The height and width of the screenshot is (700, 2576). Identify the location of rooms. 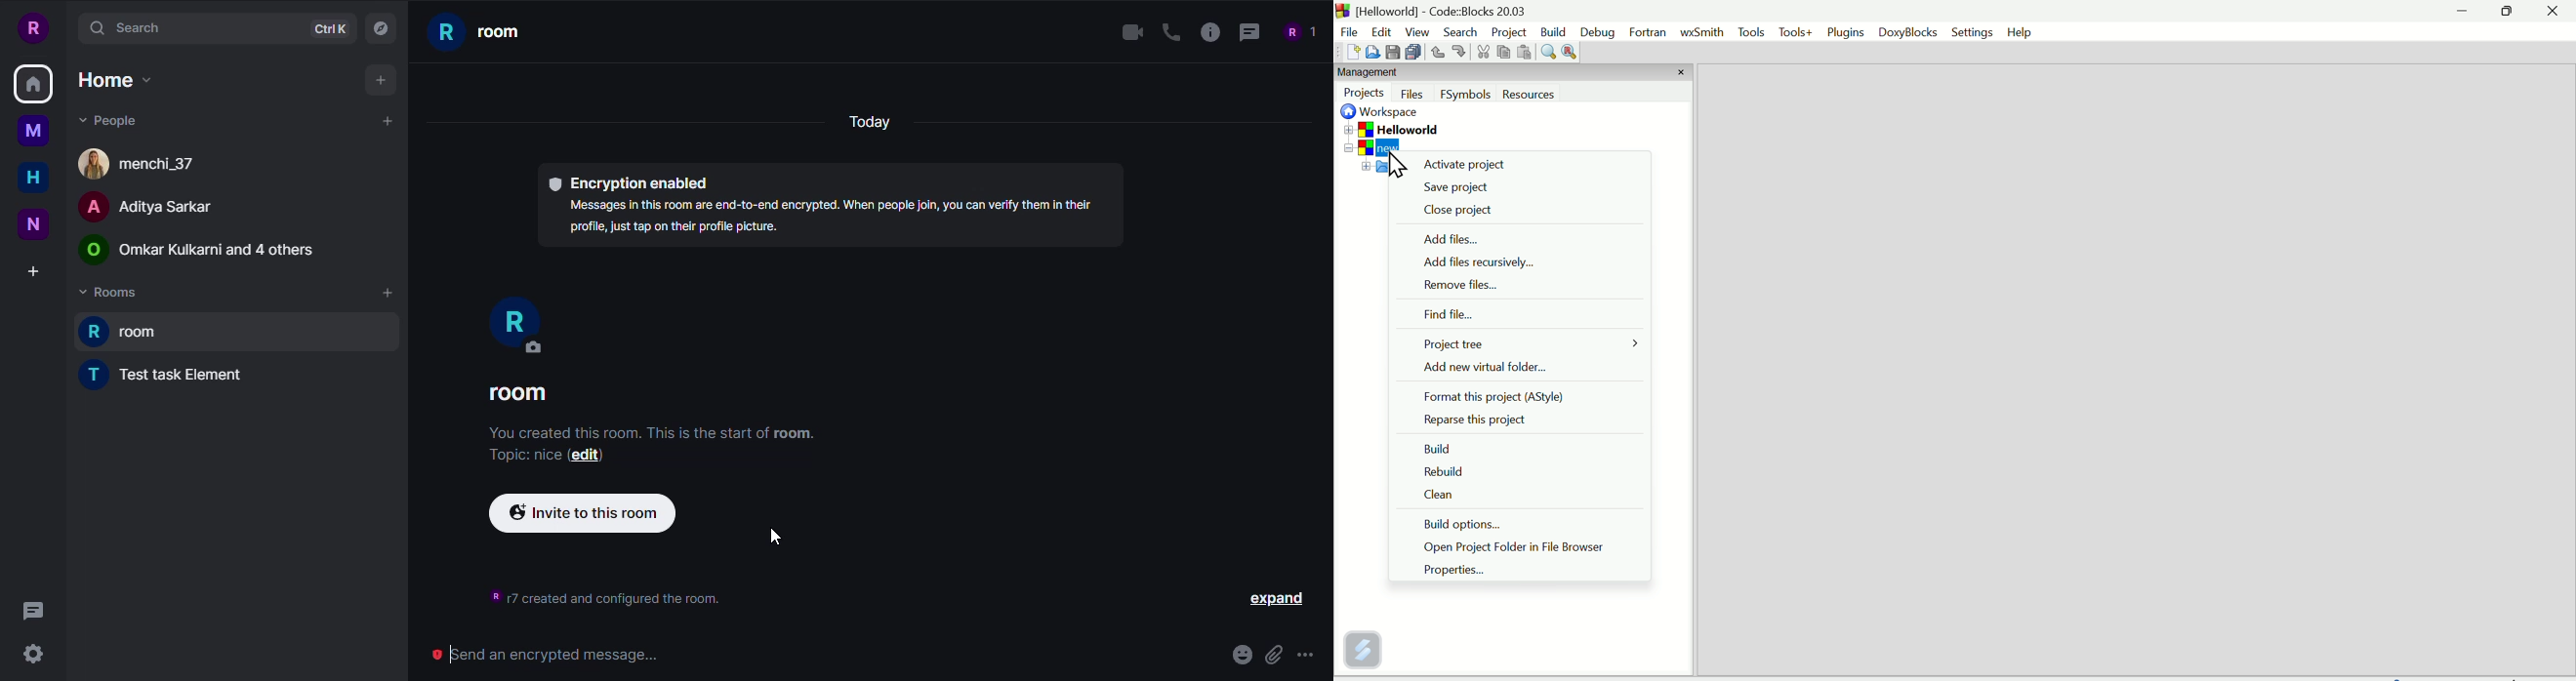
(110, 293).